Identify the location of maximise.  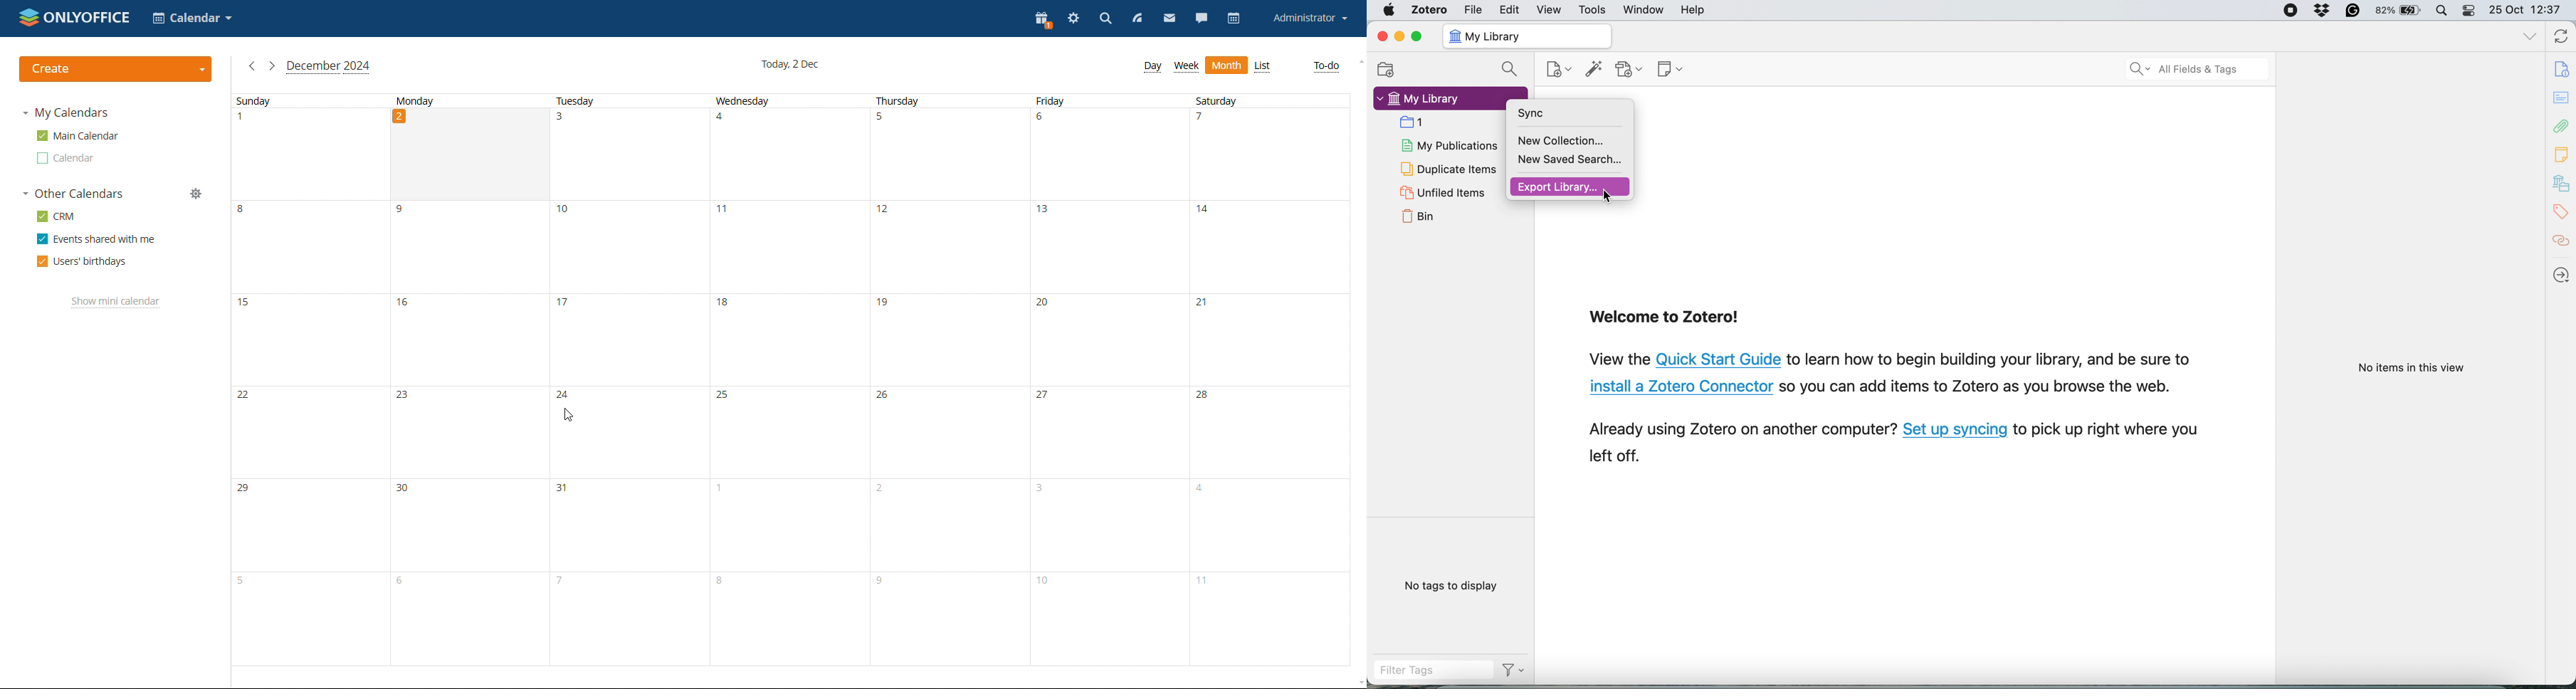
(1419, 37).